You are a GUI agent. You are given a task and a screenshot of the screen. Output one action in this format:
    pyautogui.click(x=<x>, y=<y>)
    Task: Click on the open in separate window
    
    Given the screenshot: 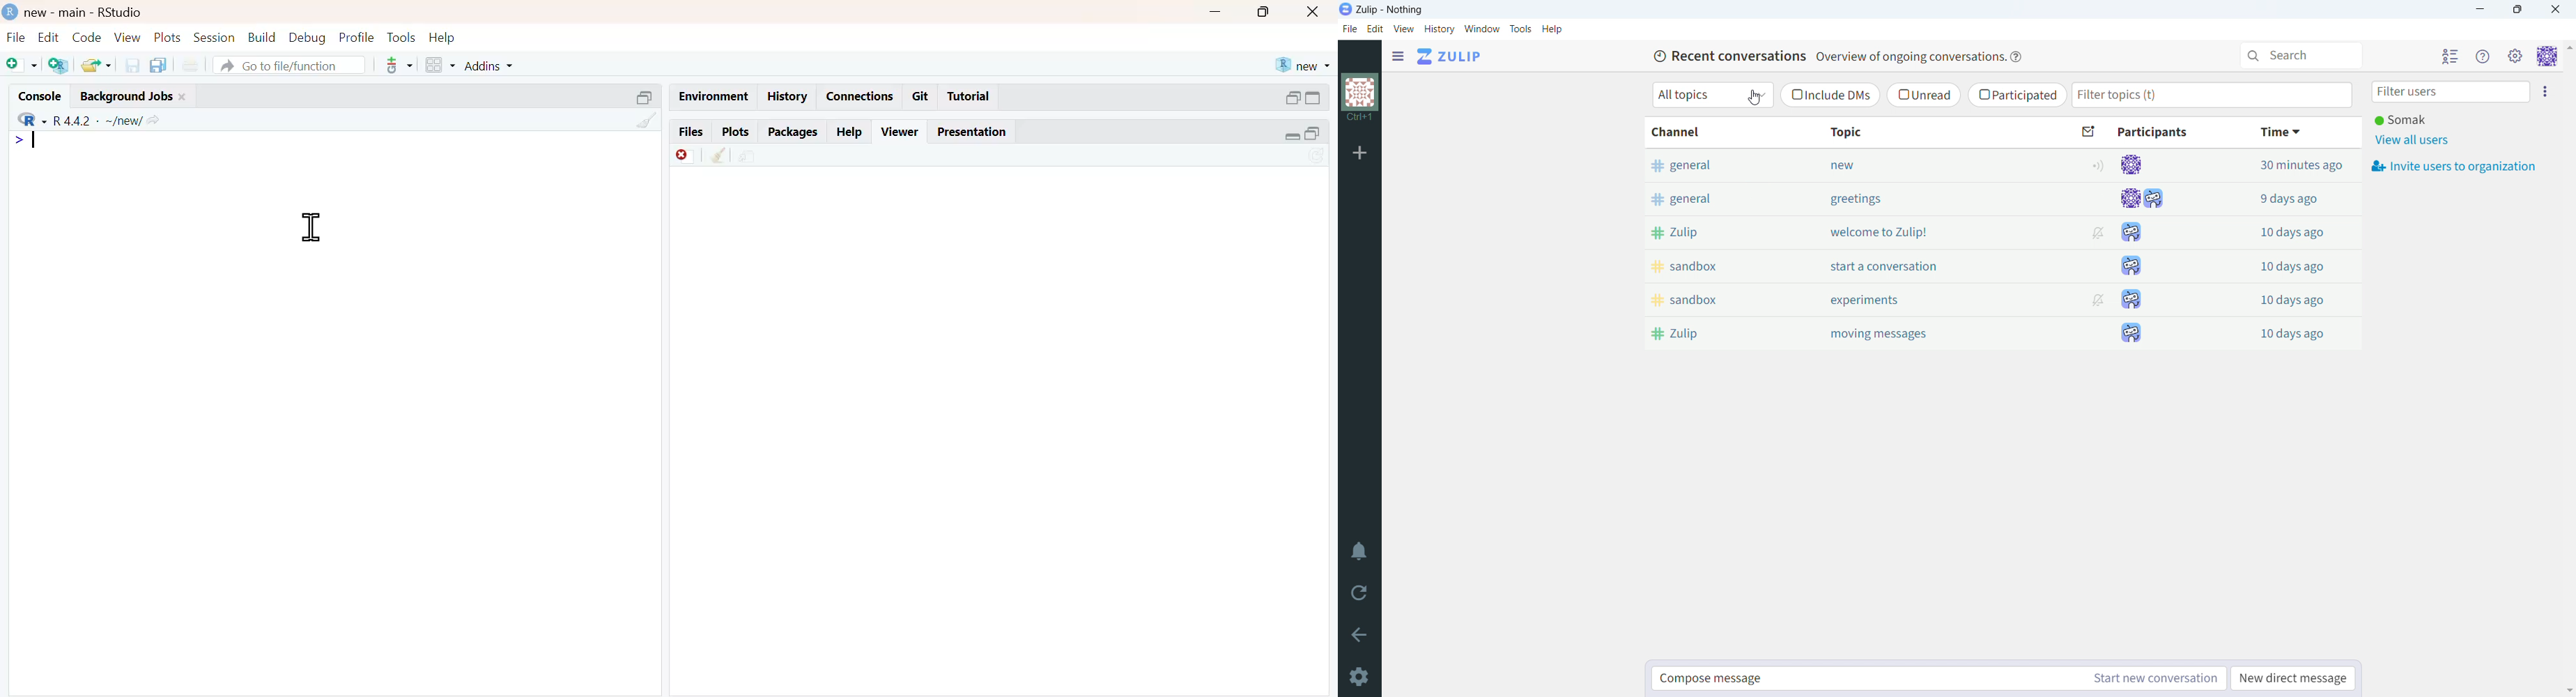 What is the action you would take?
    pyautogui.click(x=644, y=98)
    